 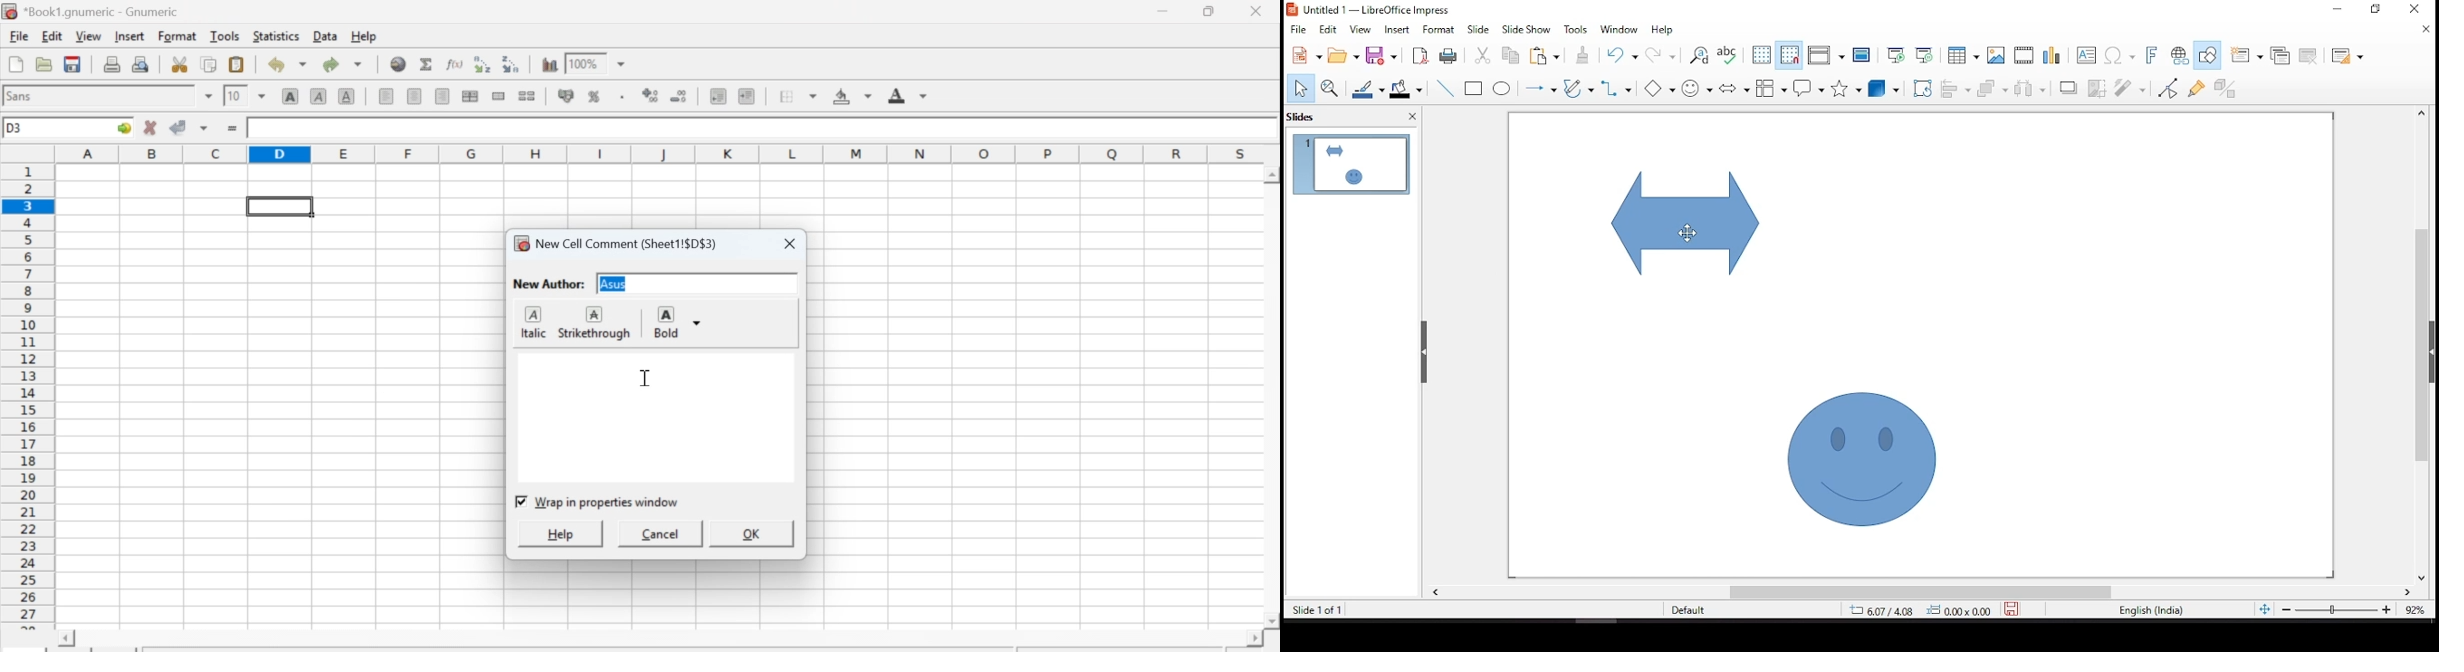 What do you see at coordinates (1953, 88) in the screenshot?
I see `align objects` at bounding box center [1953, 88].